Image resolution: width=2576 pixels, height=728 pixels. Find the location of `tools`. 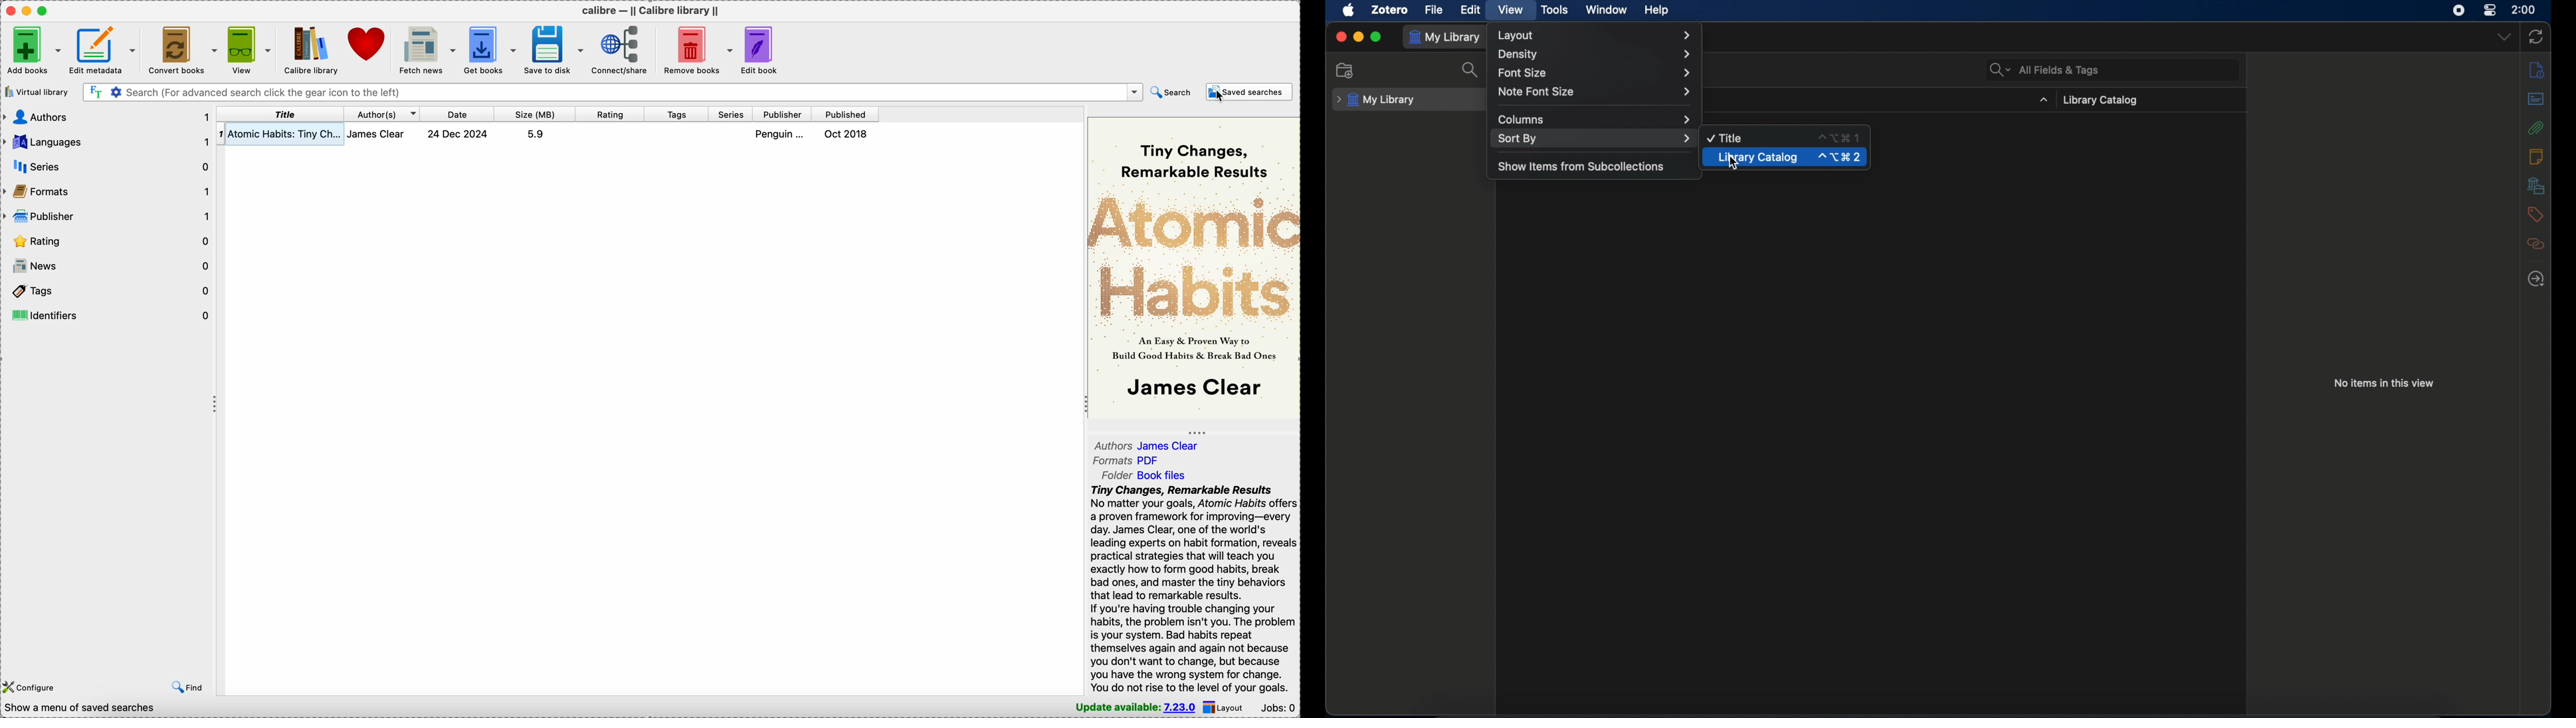

tools is located at coordinates (1555, 9).